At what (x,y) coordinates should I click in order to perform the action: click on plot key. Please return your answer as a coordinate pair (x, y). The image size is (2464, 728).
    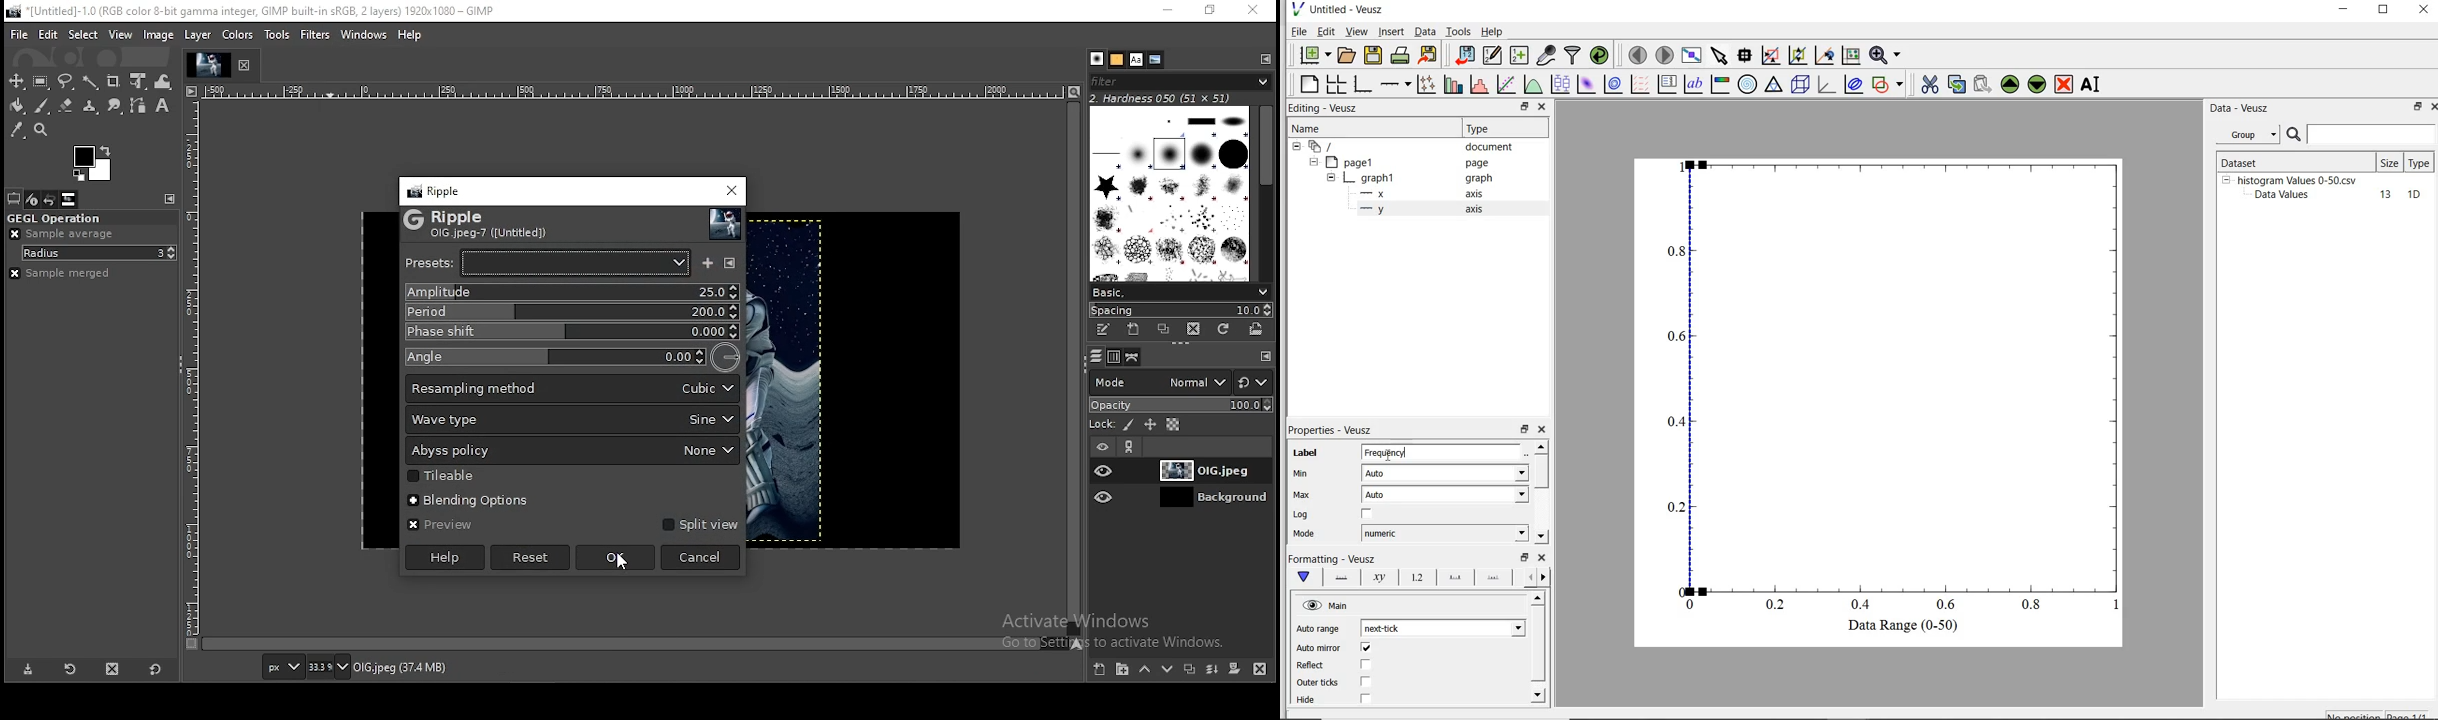
    Looking at the image, I should click on (1667, 83).